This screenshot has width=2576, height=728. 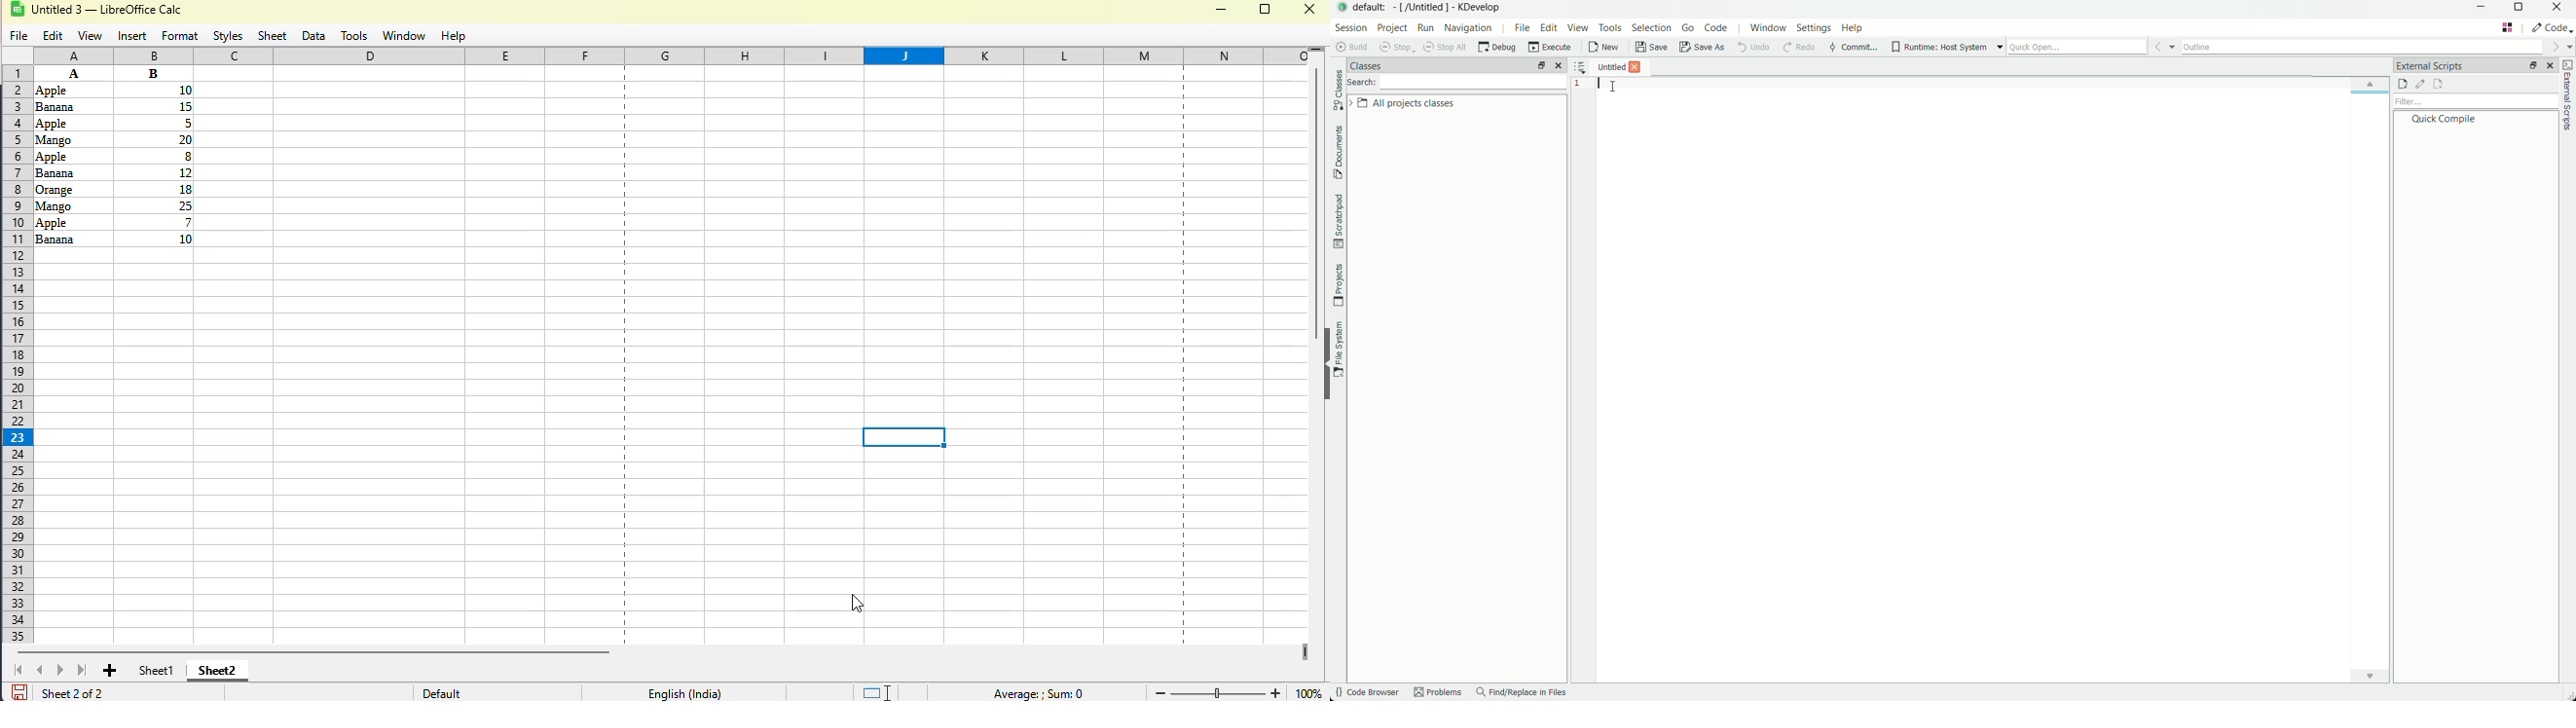 What do you see at coordinates (14, 354) in the screenshot?
I see `rows` at bounding box center [14, 354].